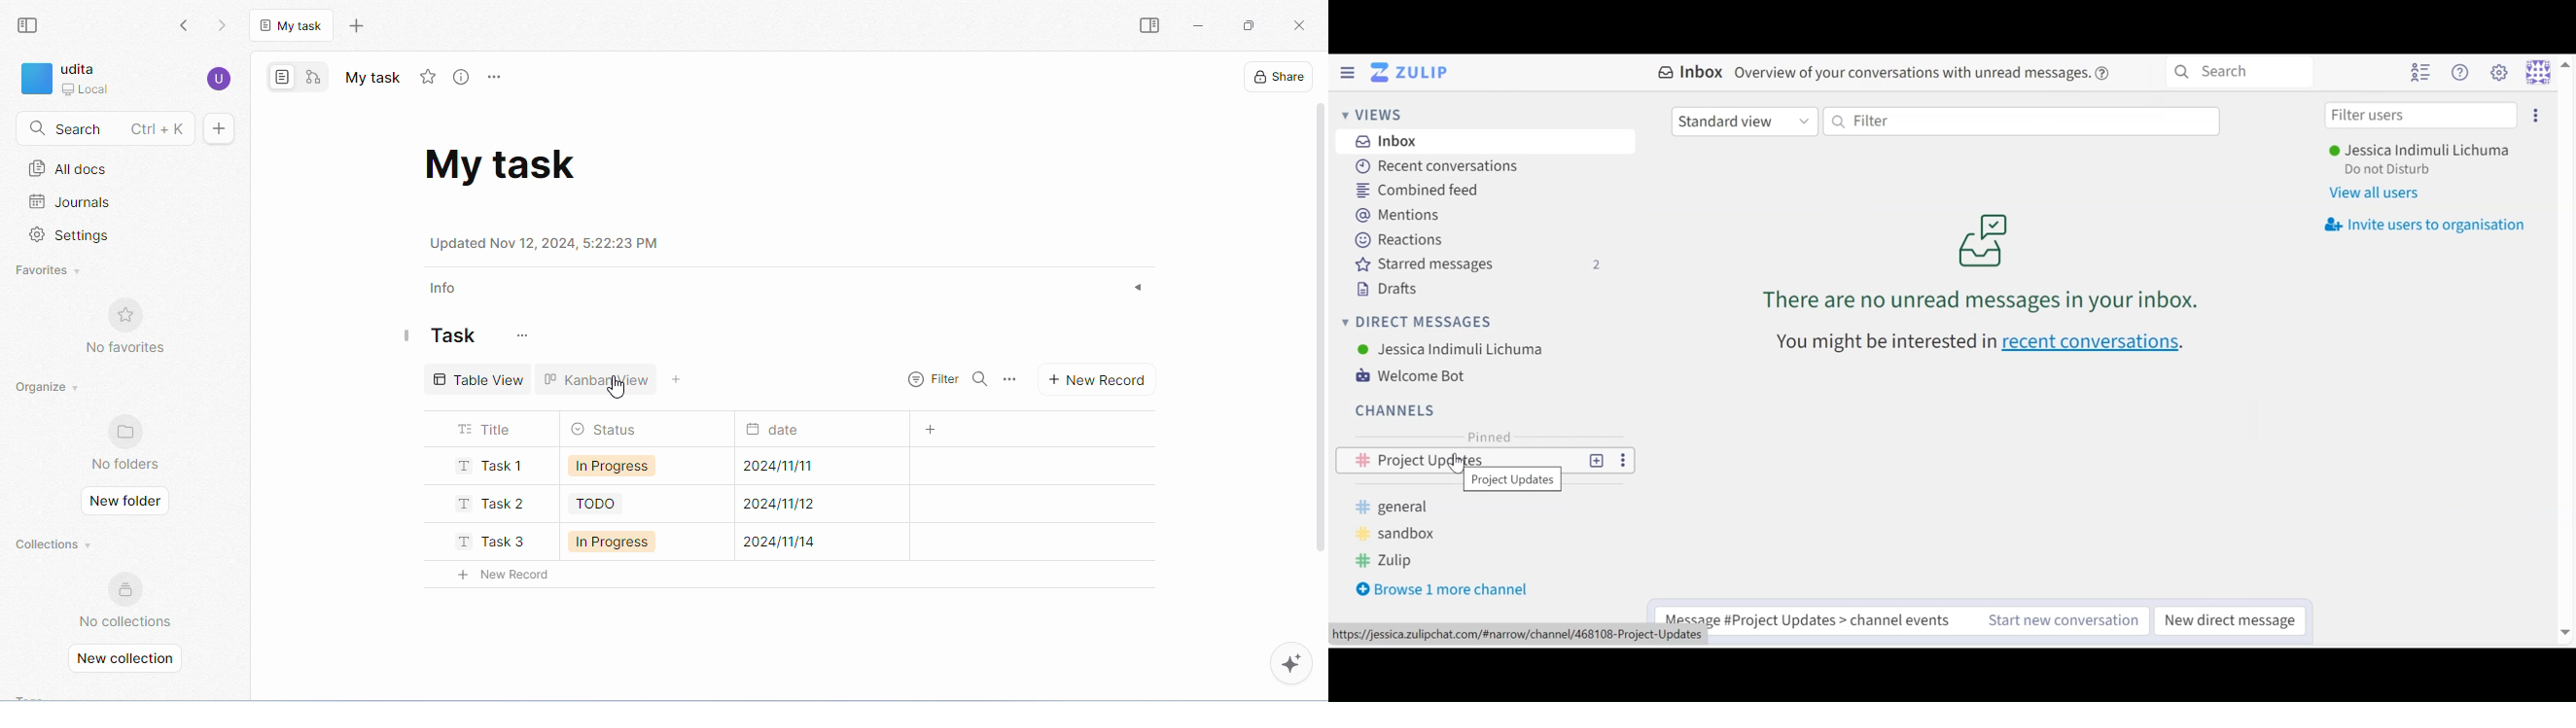 The height and width of the screenshot is (728, 2576). Describe the element at coordinates (2566, 629) in the screenshot. I see `Down` at that location.